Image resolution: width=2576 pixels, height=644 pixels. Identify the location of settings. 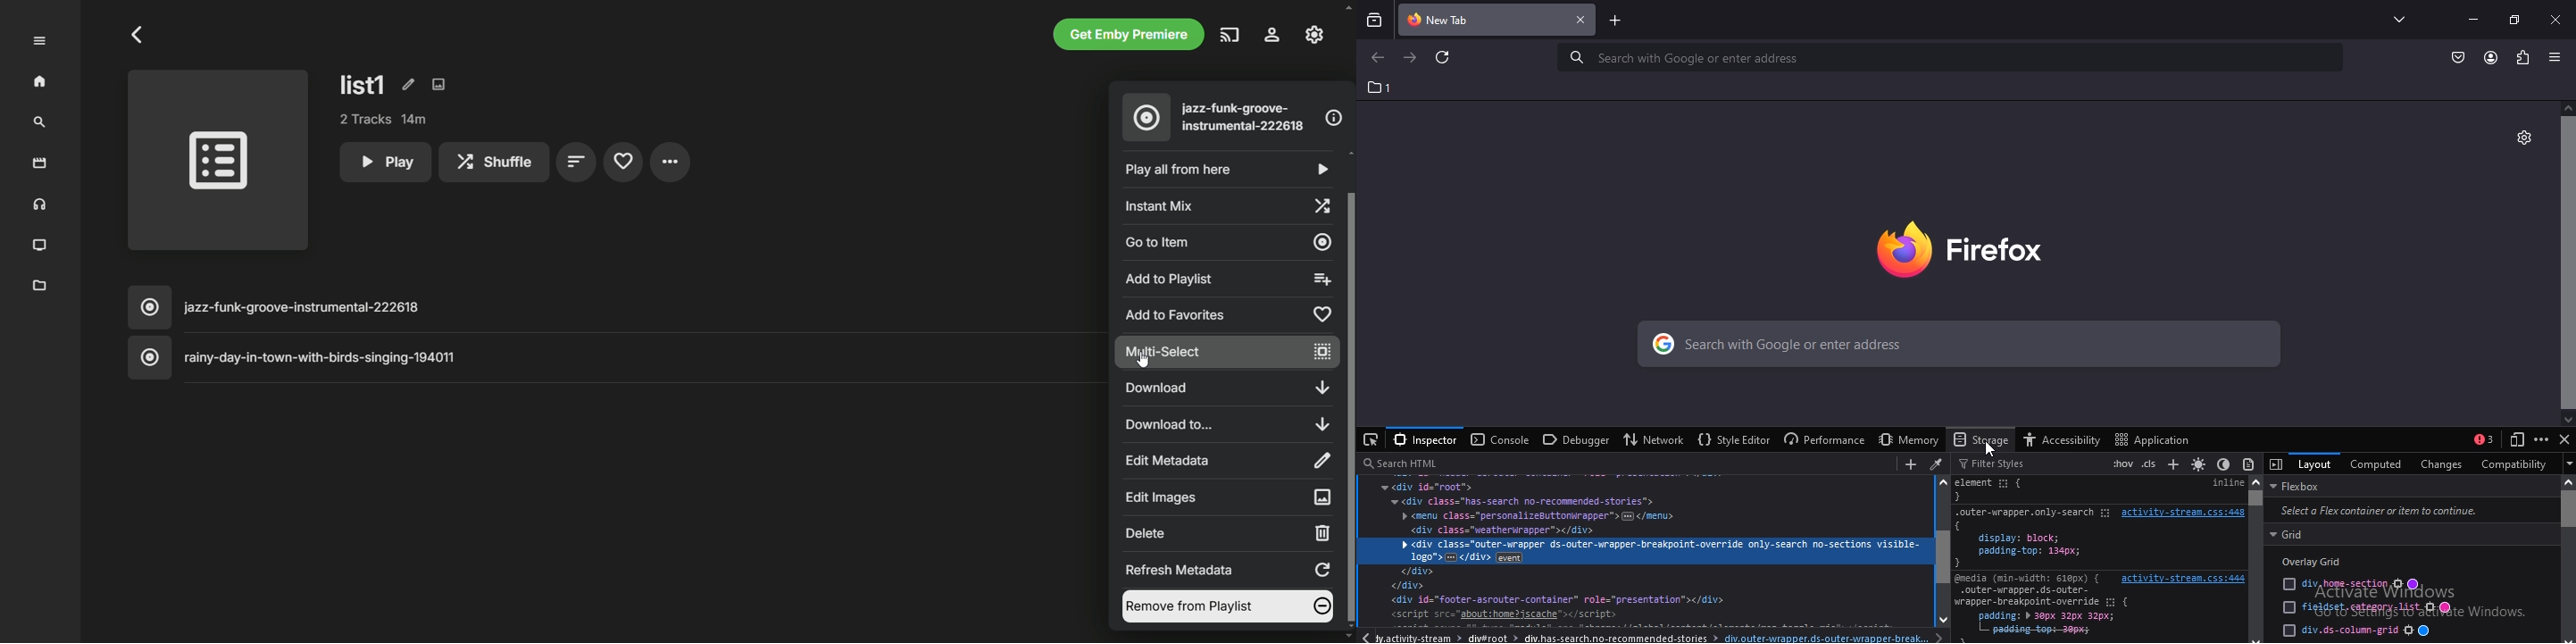
(1273, 35).